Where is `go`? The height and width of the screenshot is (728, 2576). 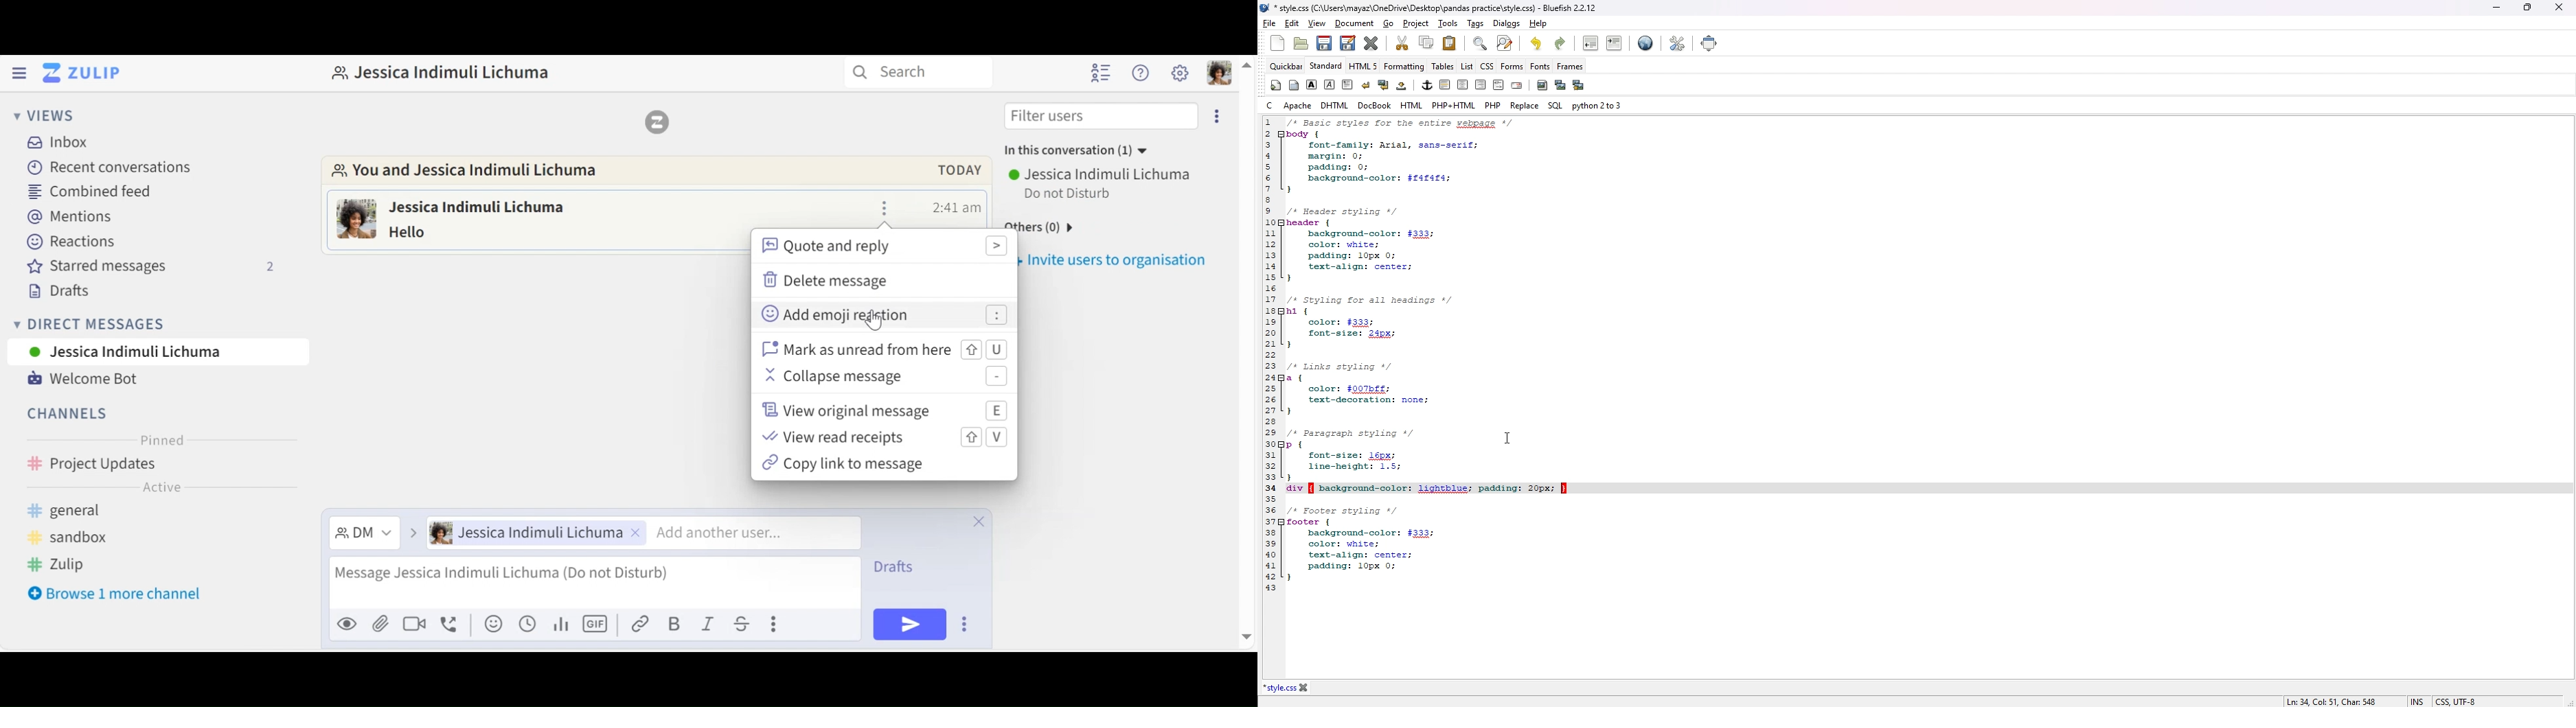
go is located at coordinates (1389, 23).